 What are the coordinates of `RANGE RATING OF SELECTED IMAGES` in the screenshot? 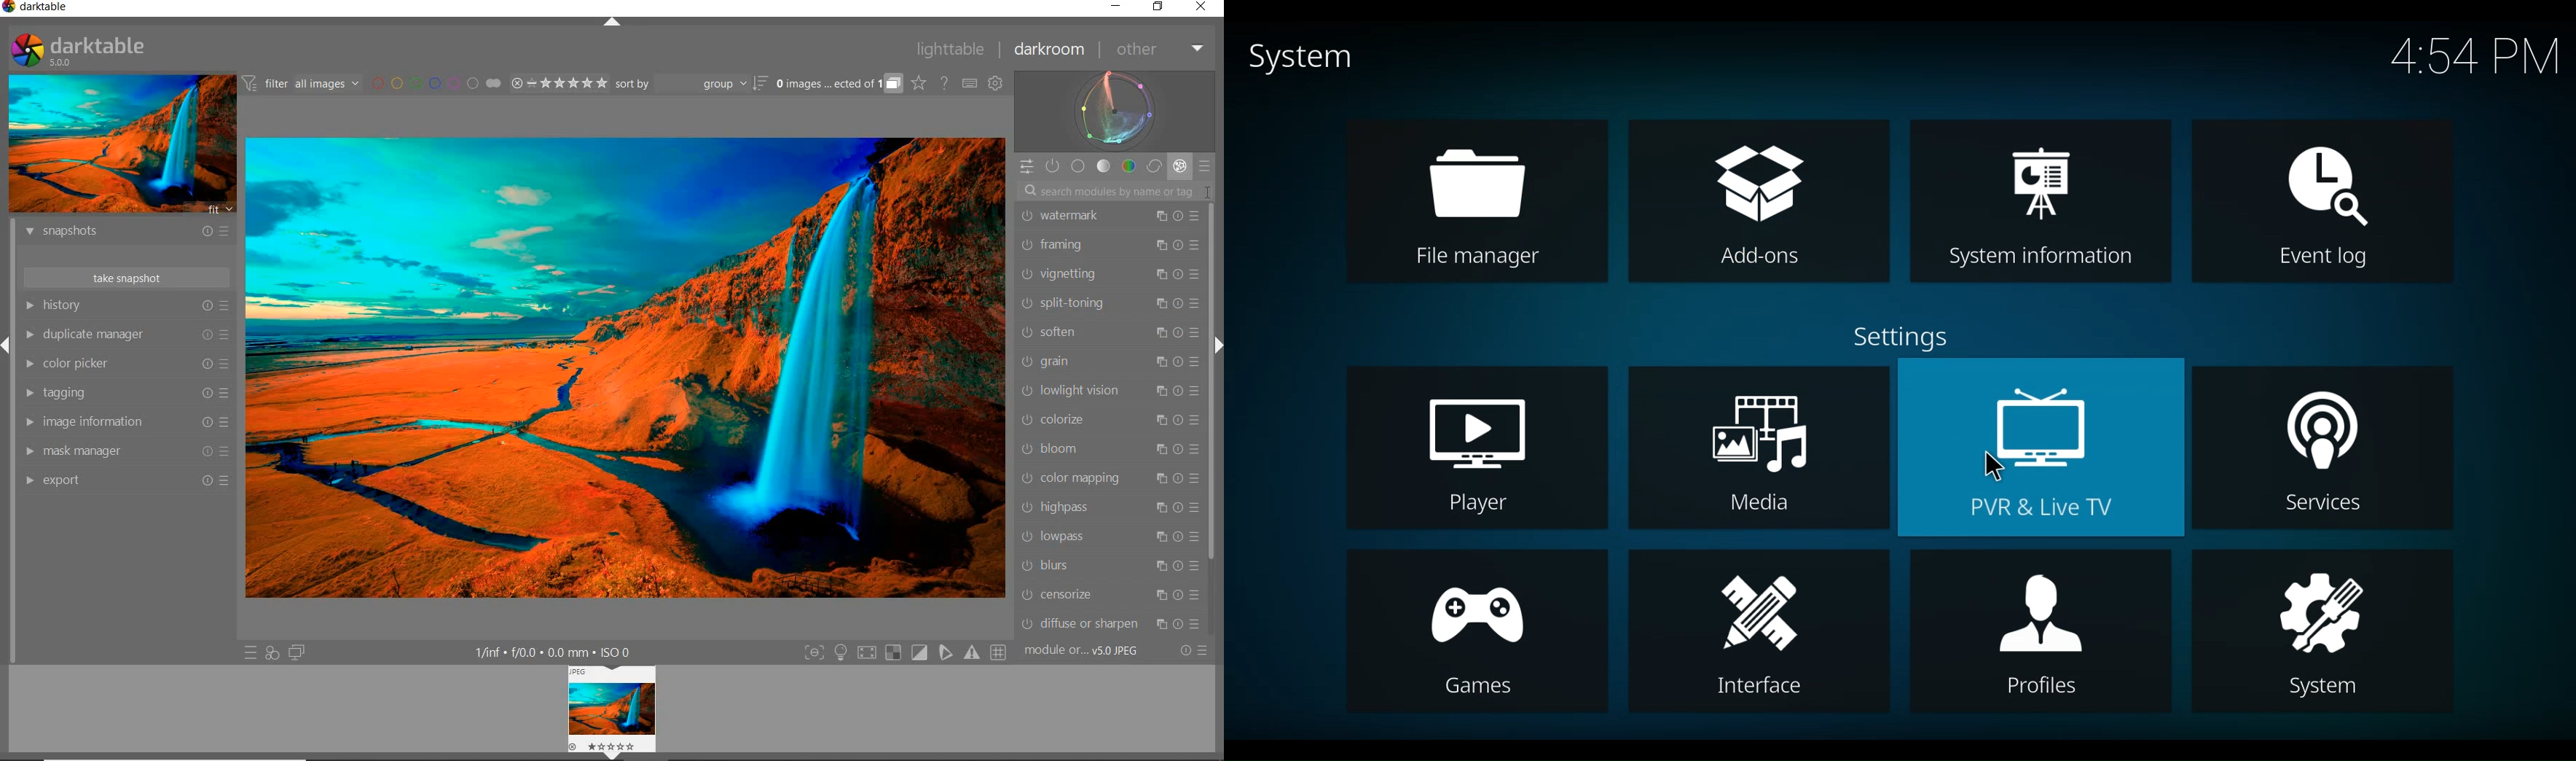 It's located at (559, 82).